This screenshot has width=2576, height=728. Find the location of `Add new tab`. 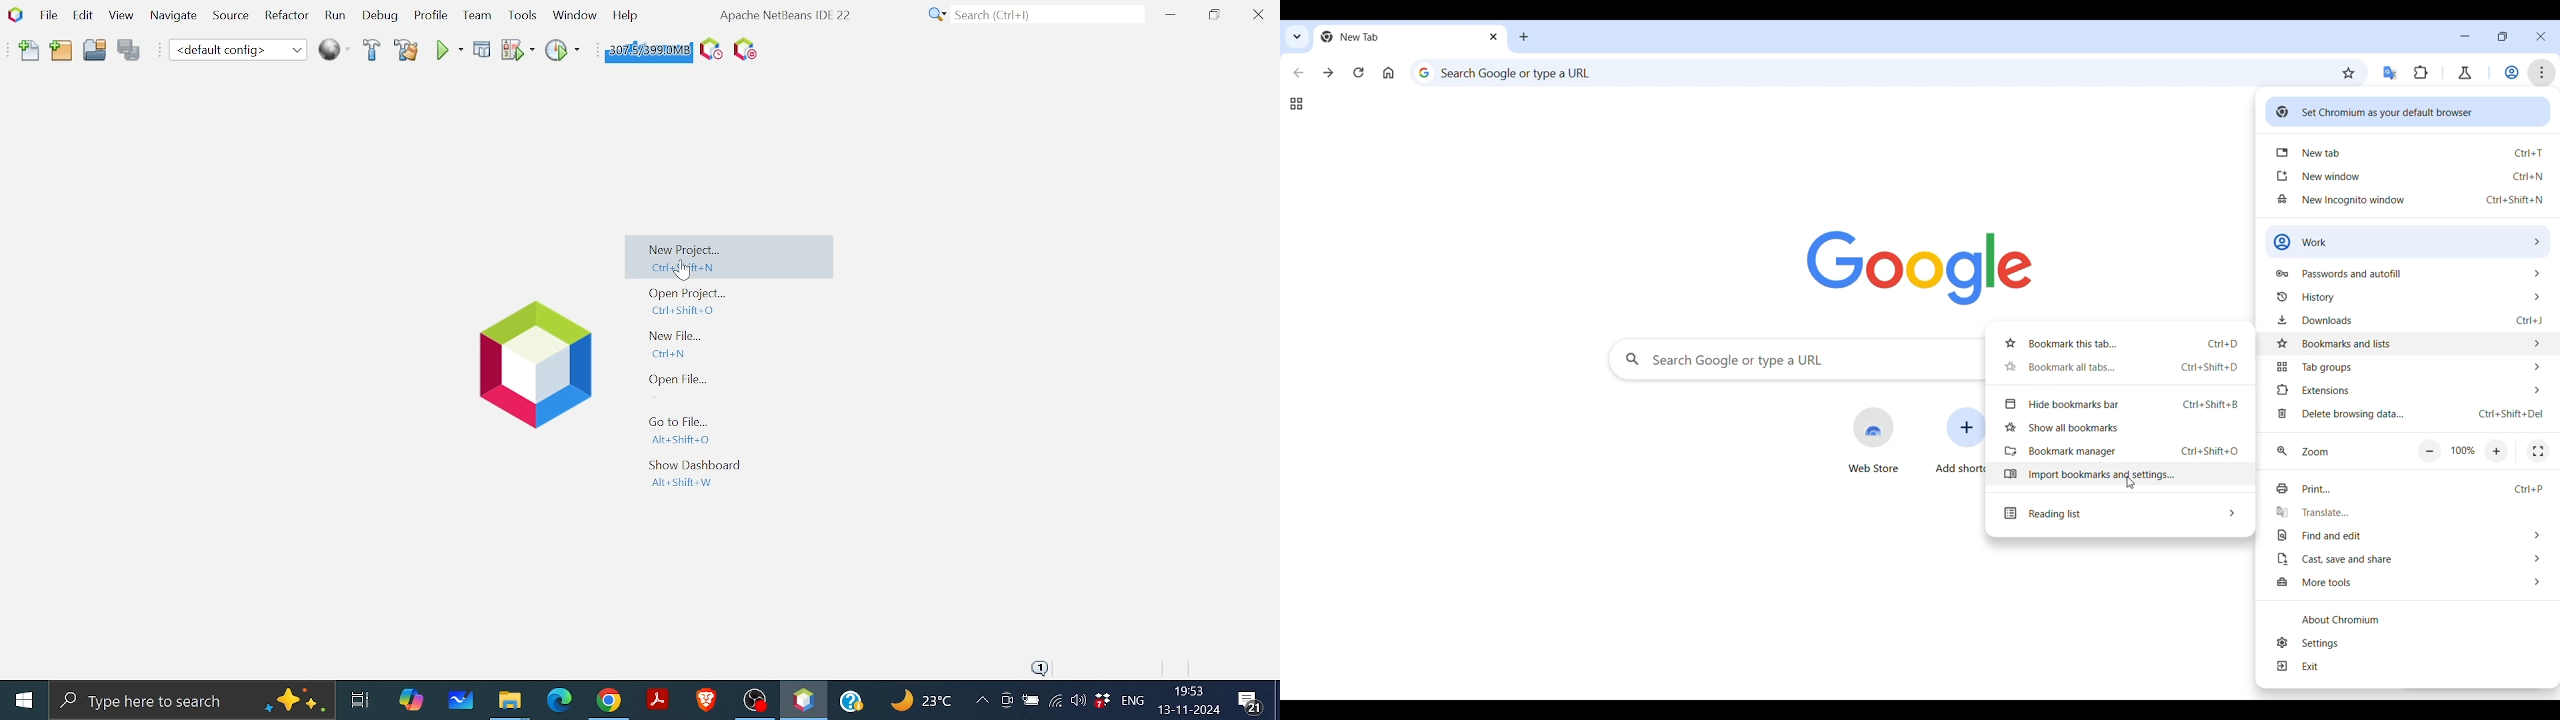

Add new tab is located at coordinates (1524, 37).